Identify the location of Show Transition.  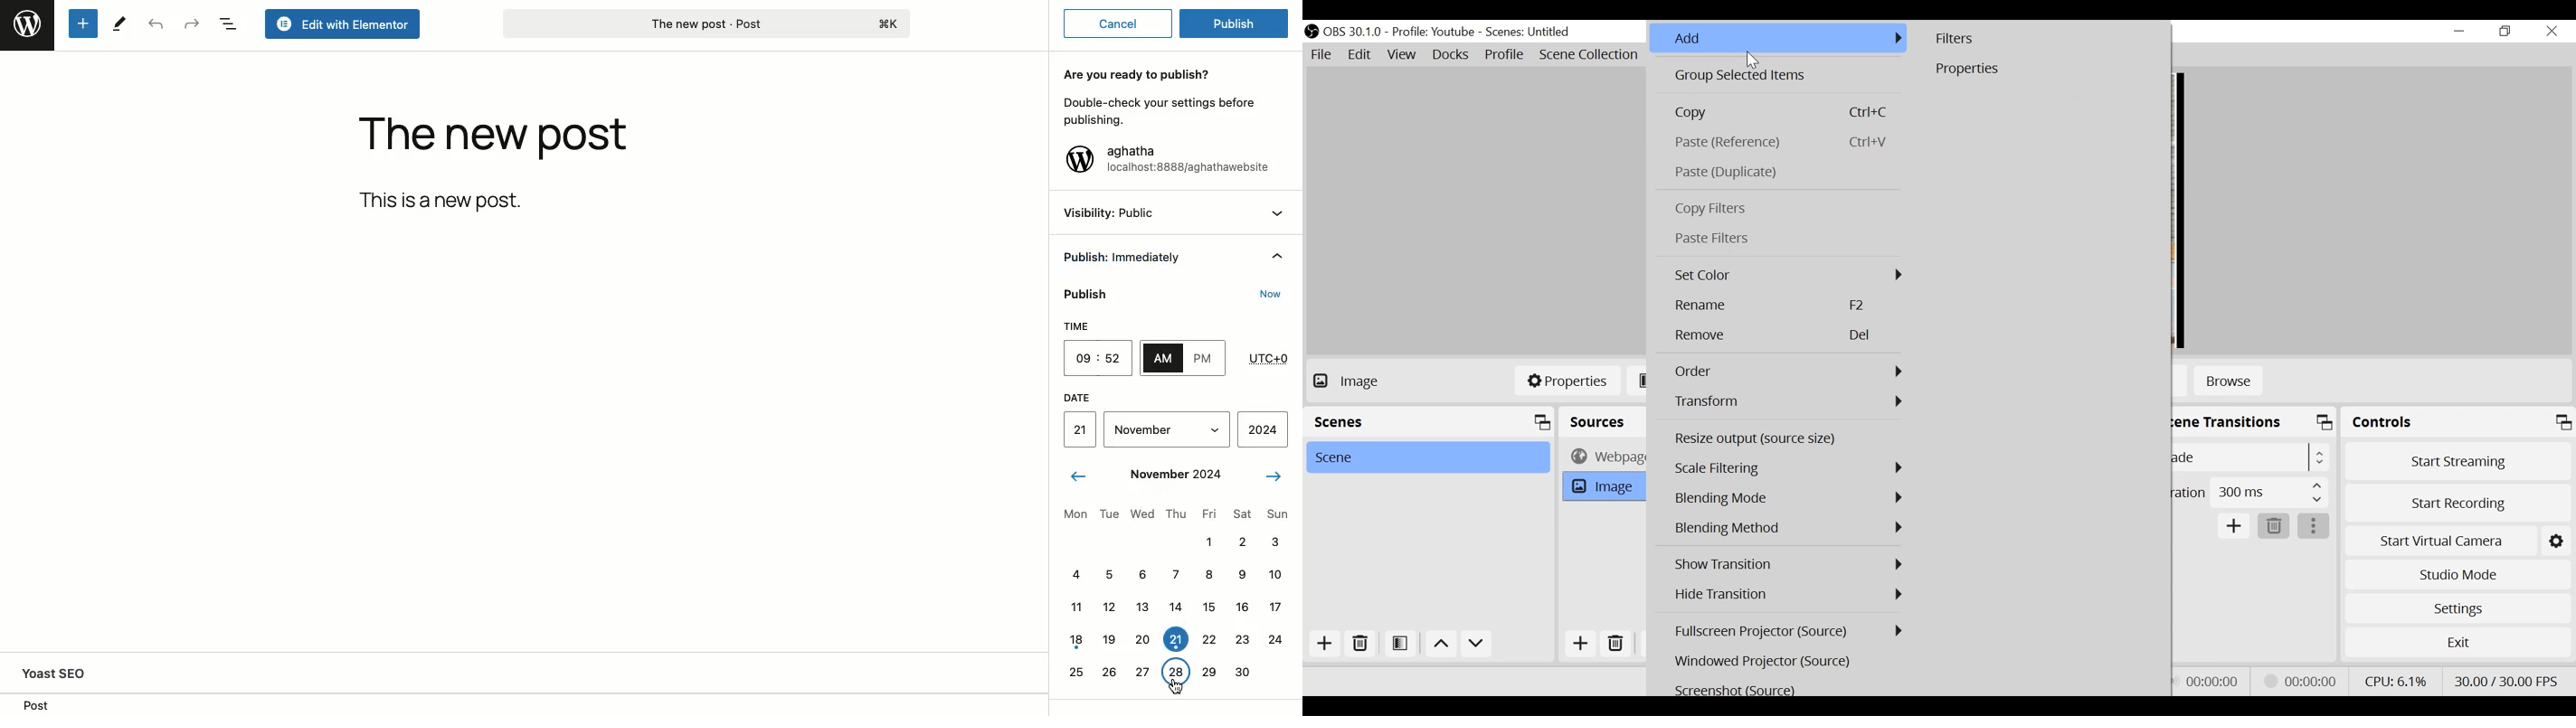
(1787, 564).